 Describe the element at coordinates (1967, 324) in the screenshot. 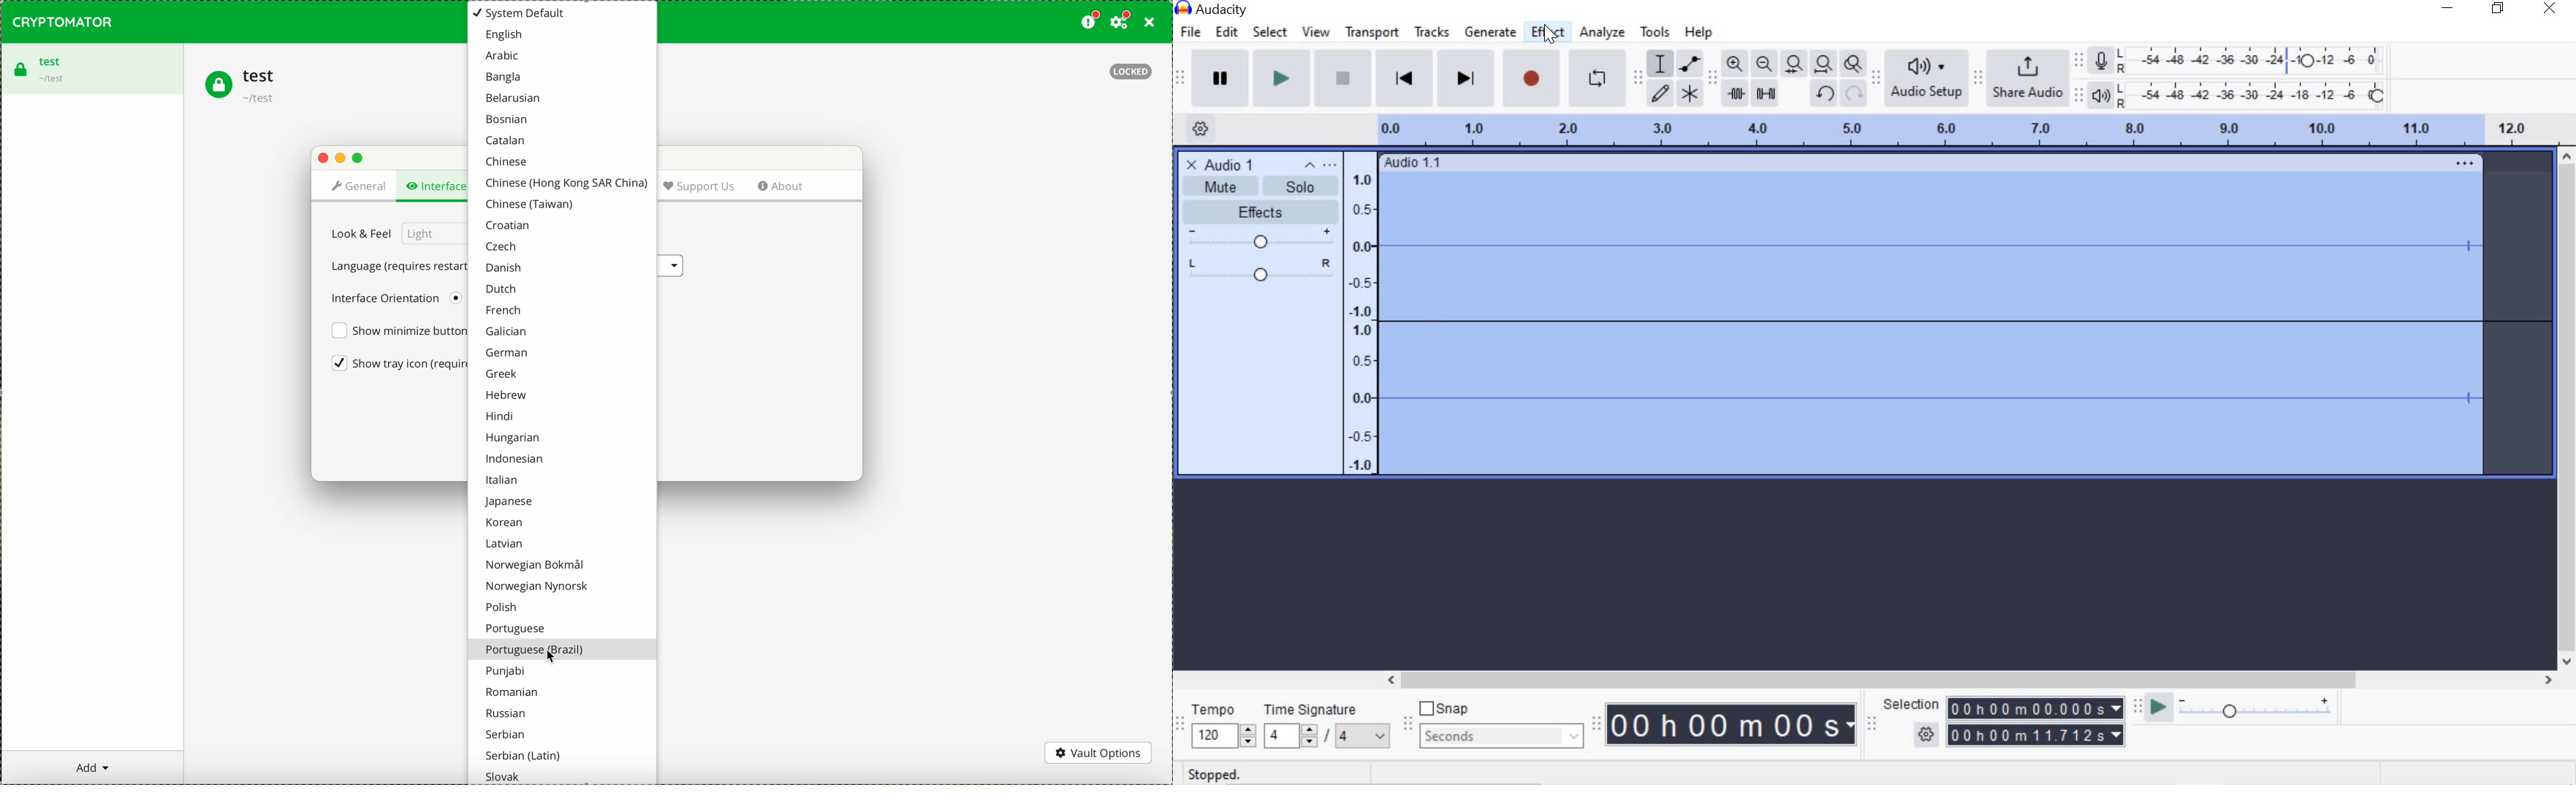

I see `Audio Track` at that location.